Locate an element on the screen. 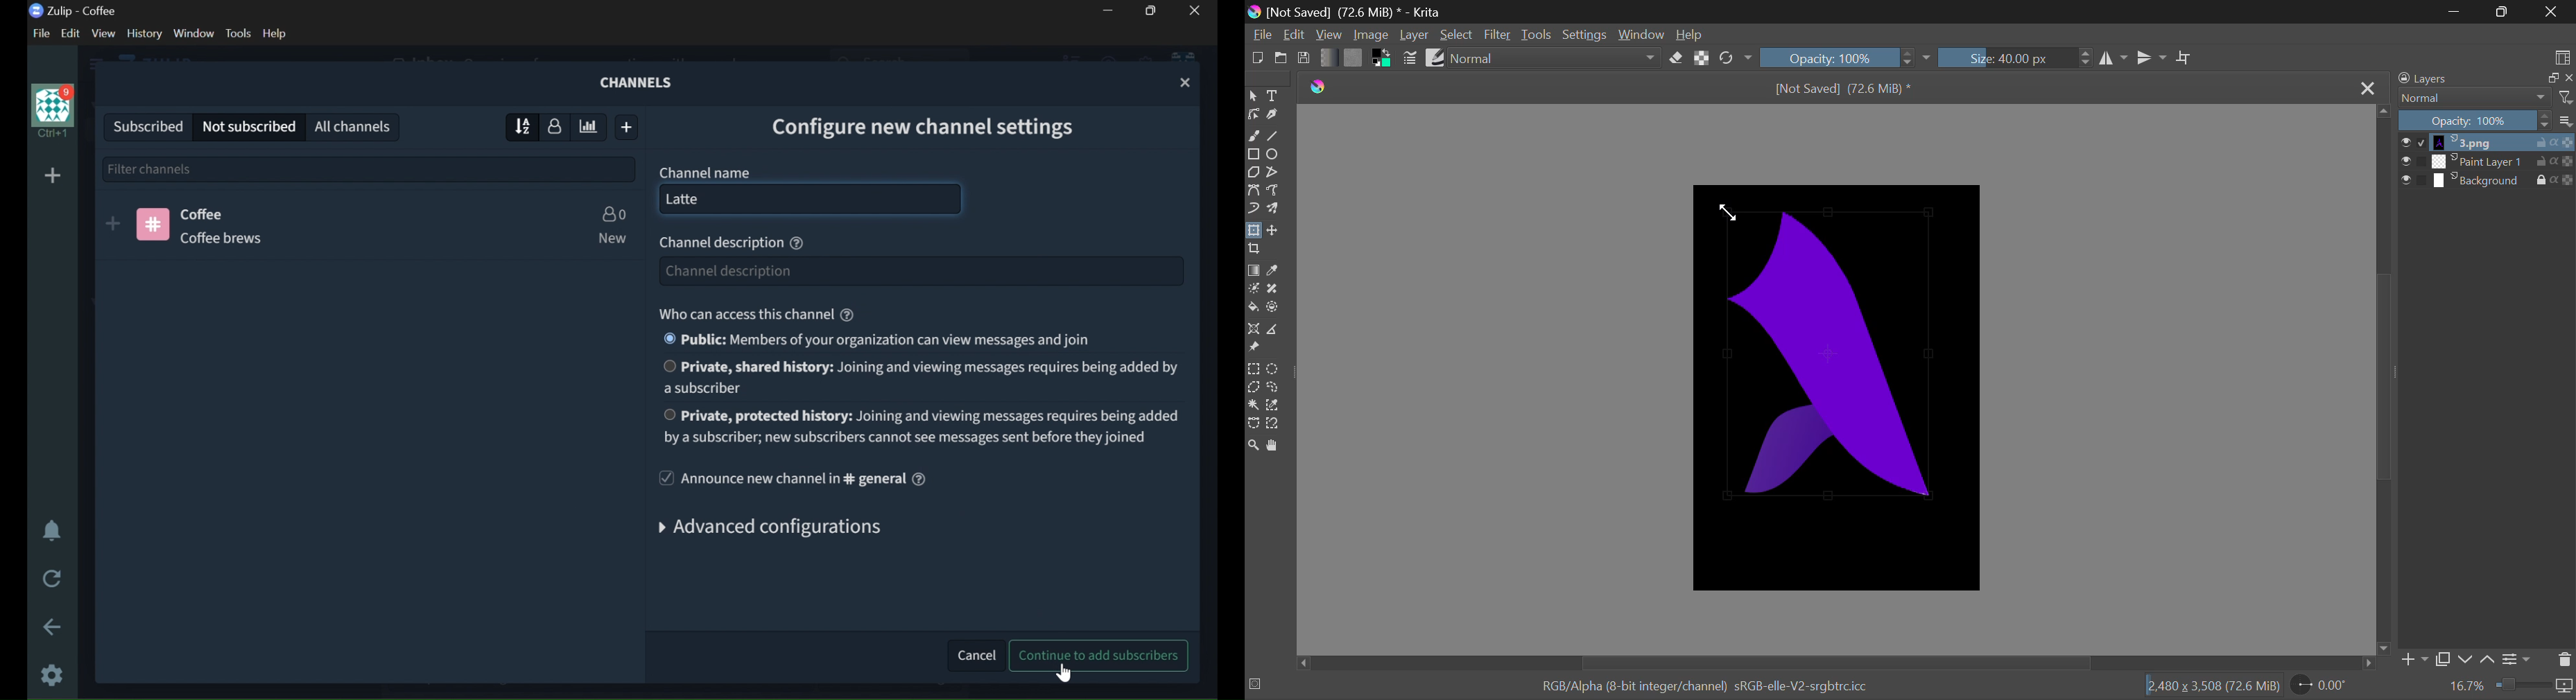 The image size is (2576, 700). Enclose and Fill is located at coordinates (1277, 309).